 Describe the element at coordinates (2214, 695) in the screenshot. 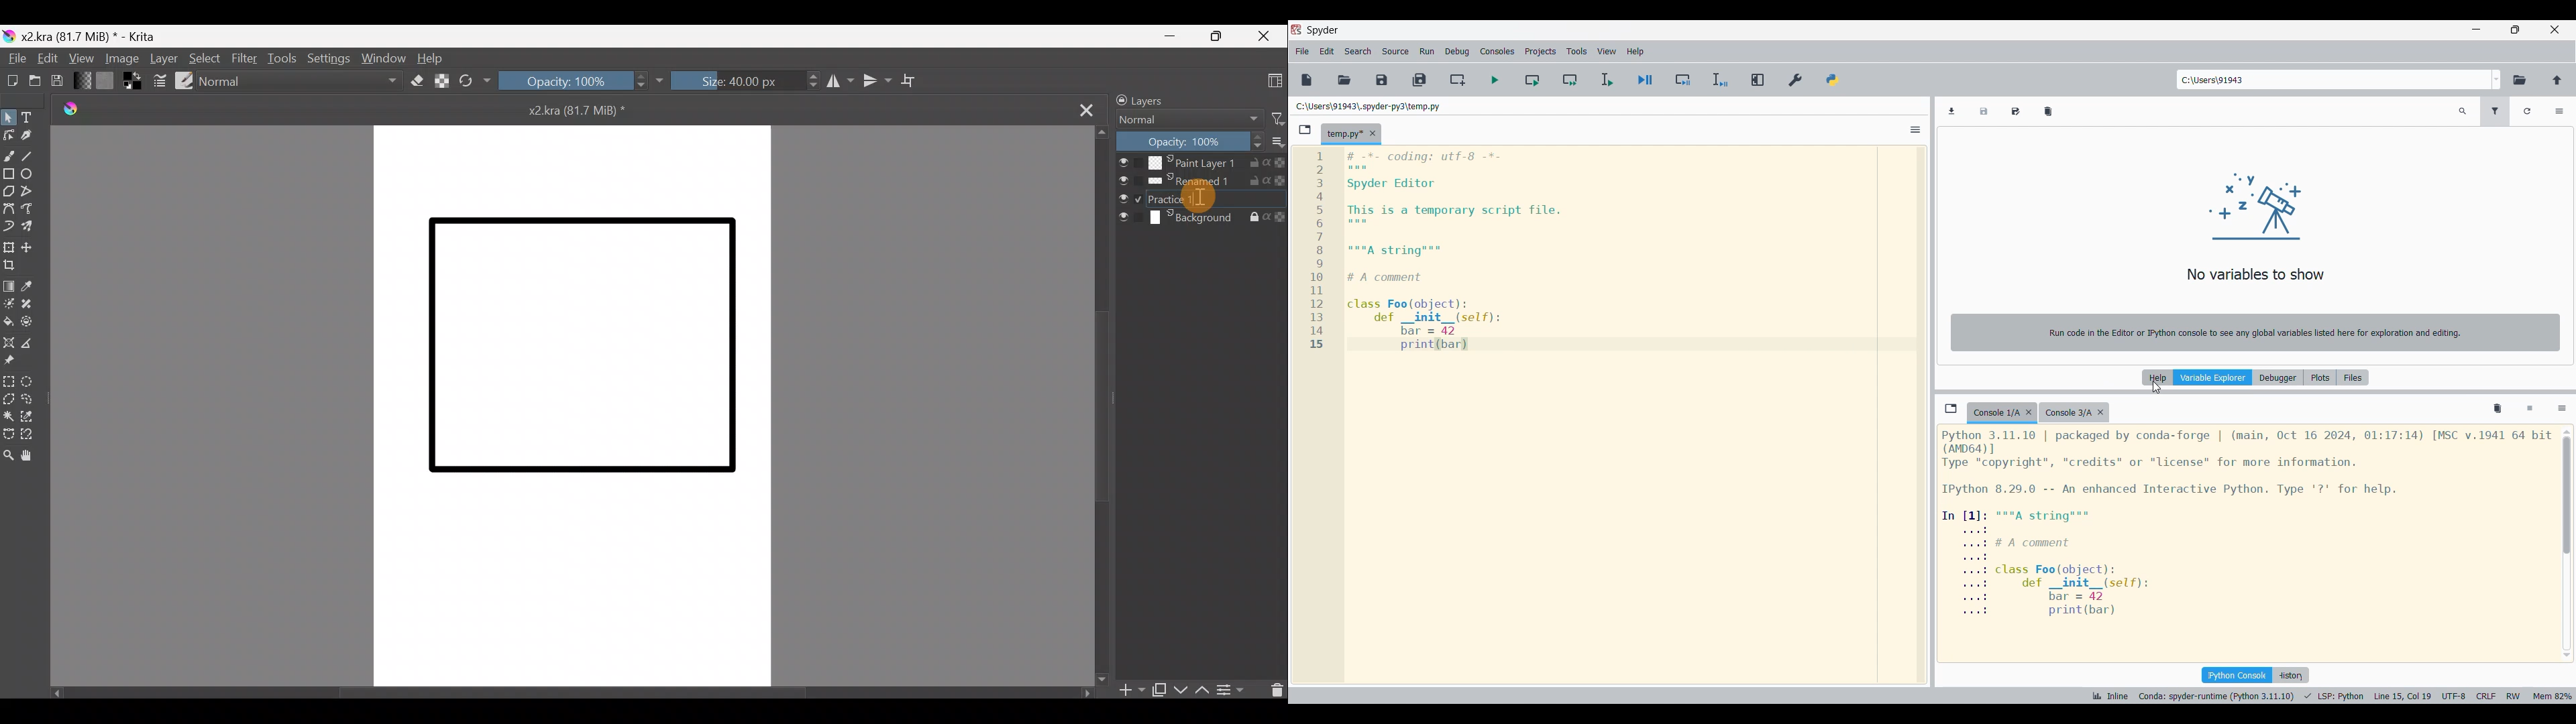

I see `Canada: spyder-runtime (Python 3.11.10)` at that location.